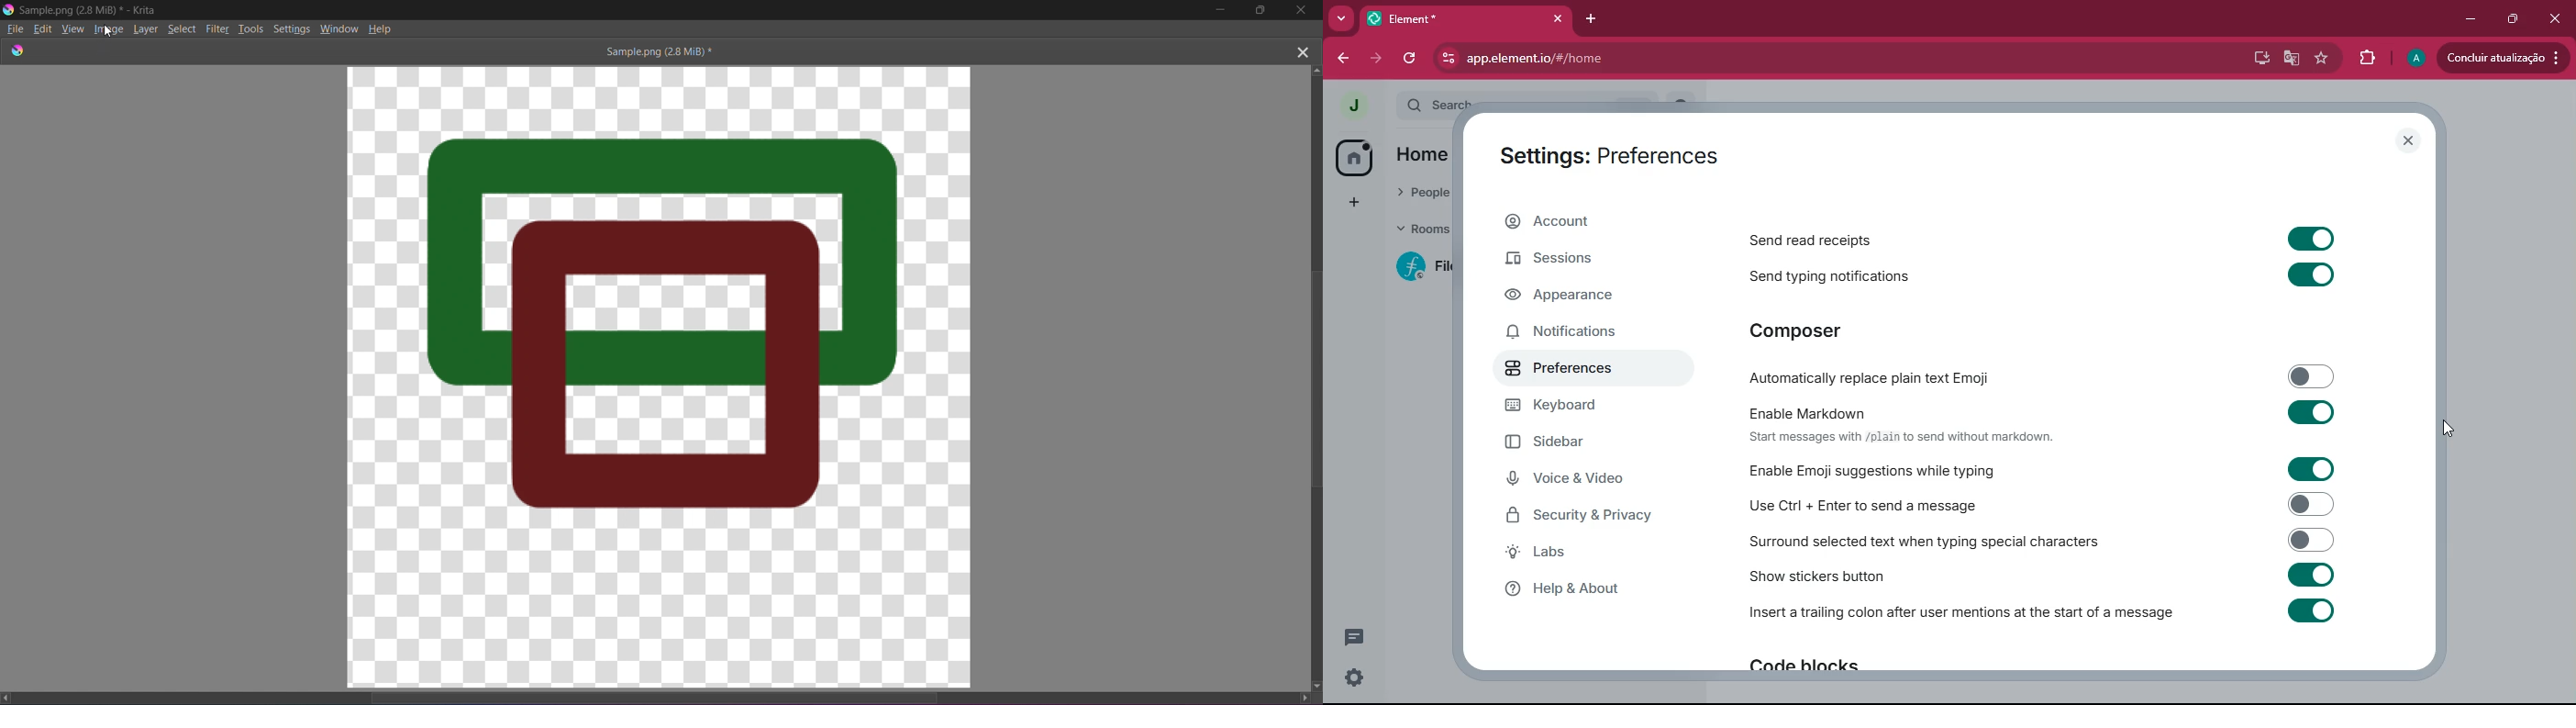  I want to click on Scroll up, so click(1318, 68).